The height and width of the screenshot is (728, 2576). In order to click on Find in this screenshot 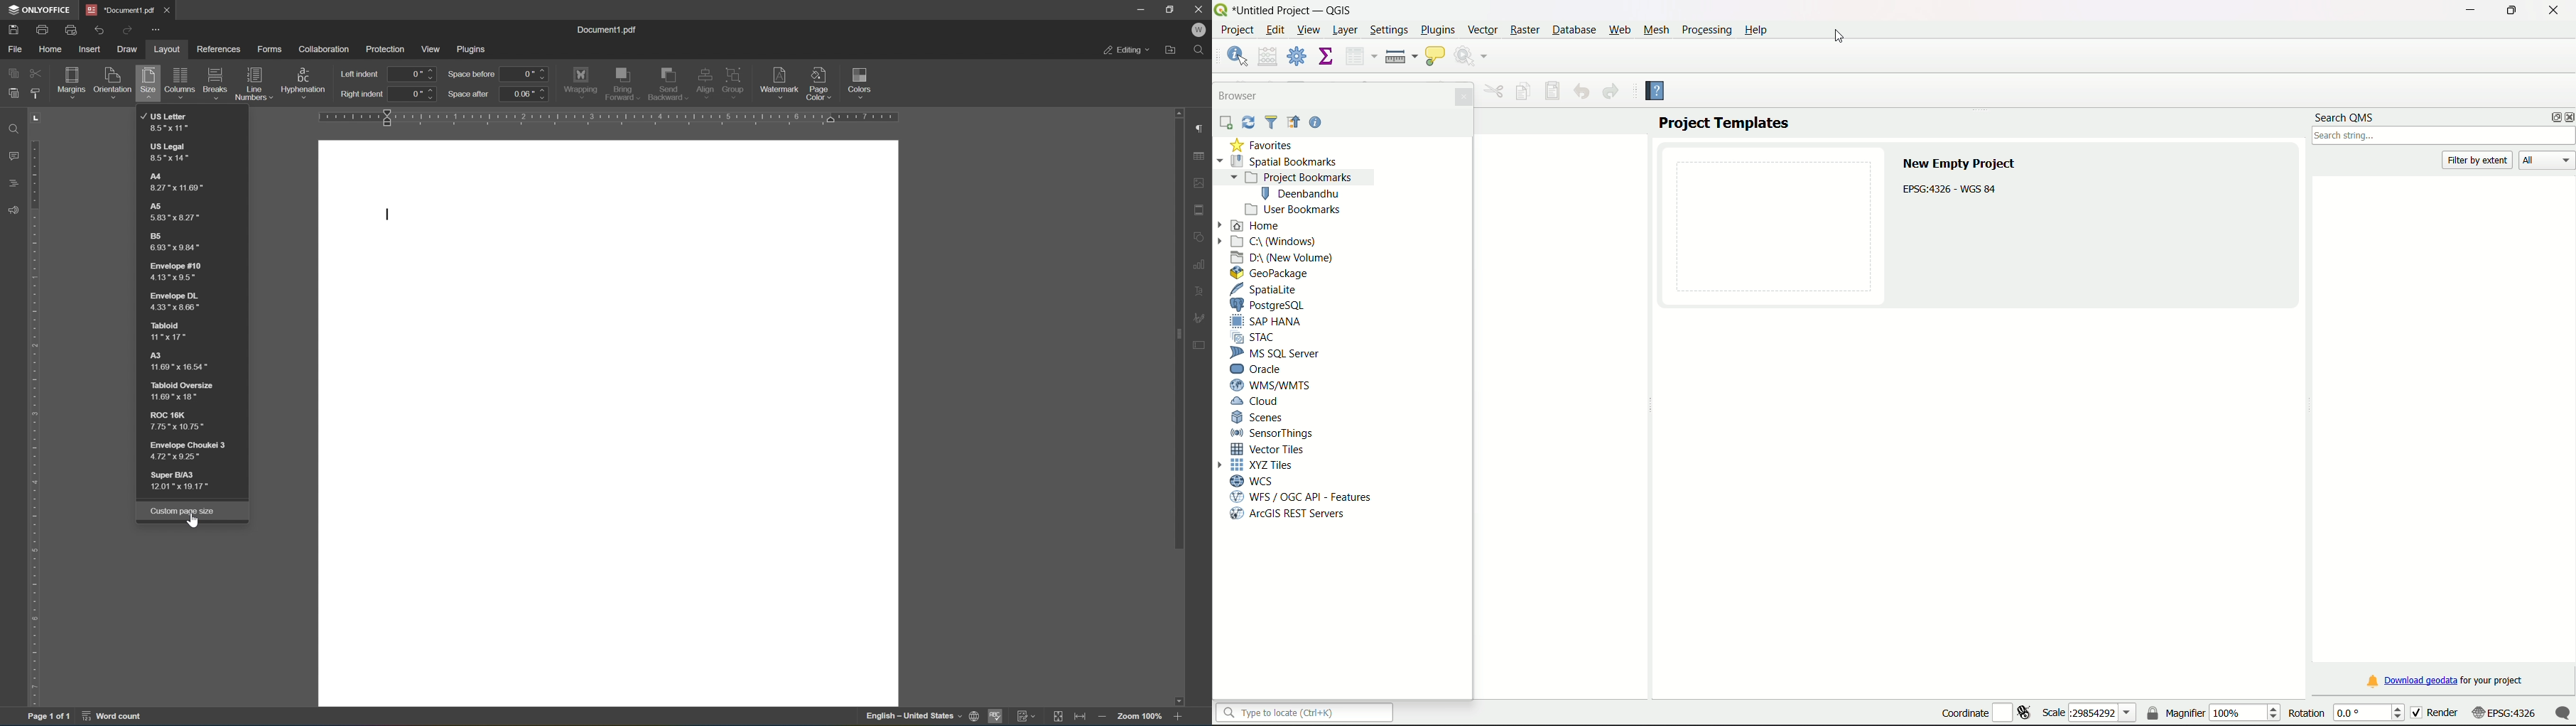, I will do `click(1203, 51)`.